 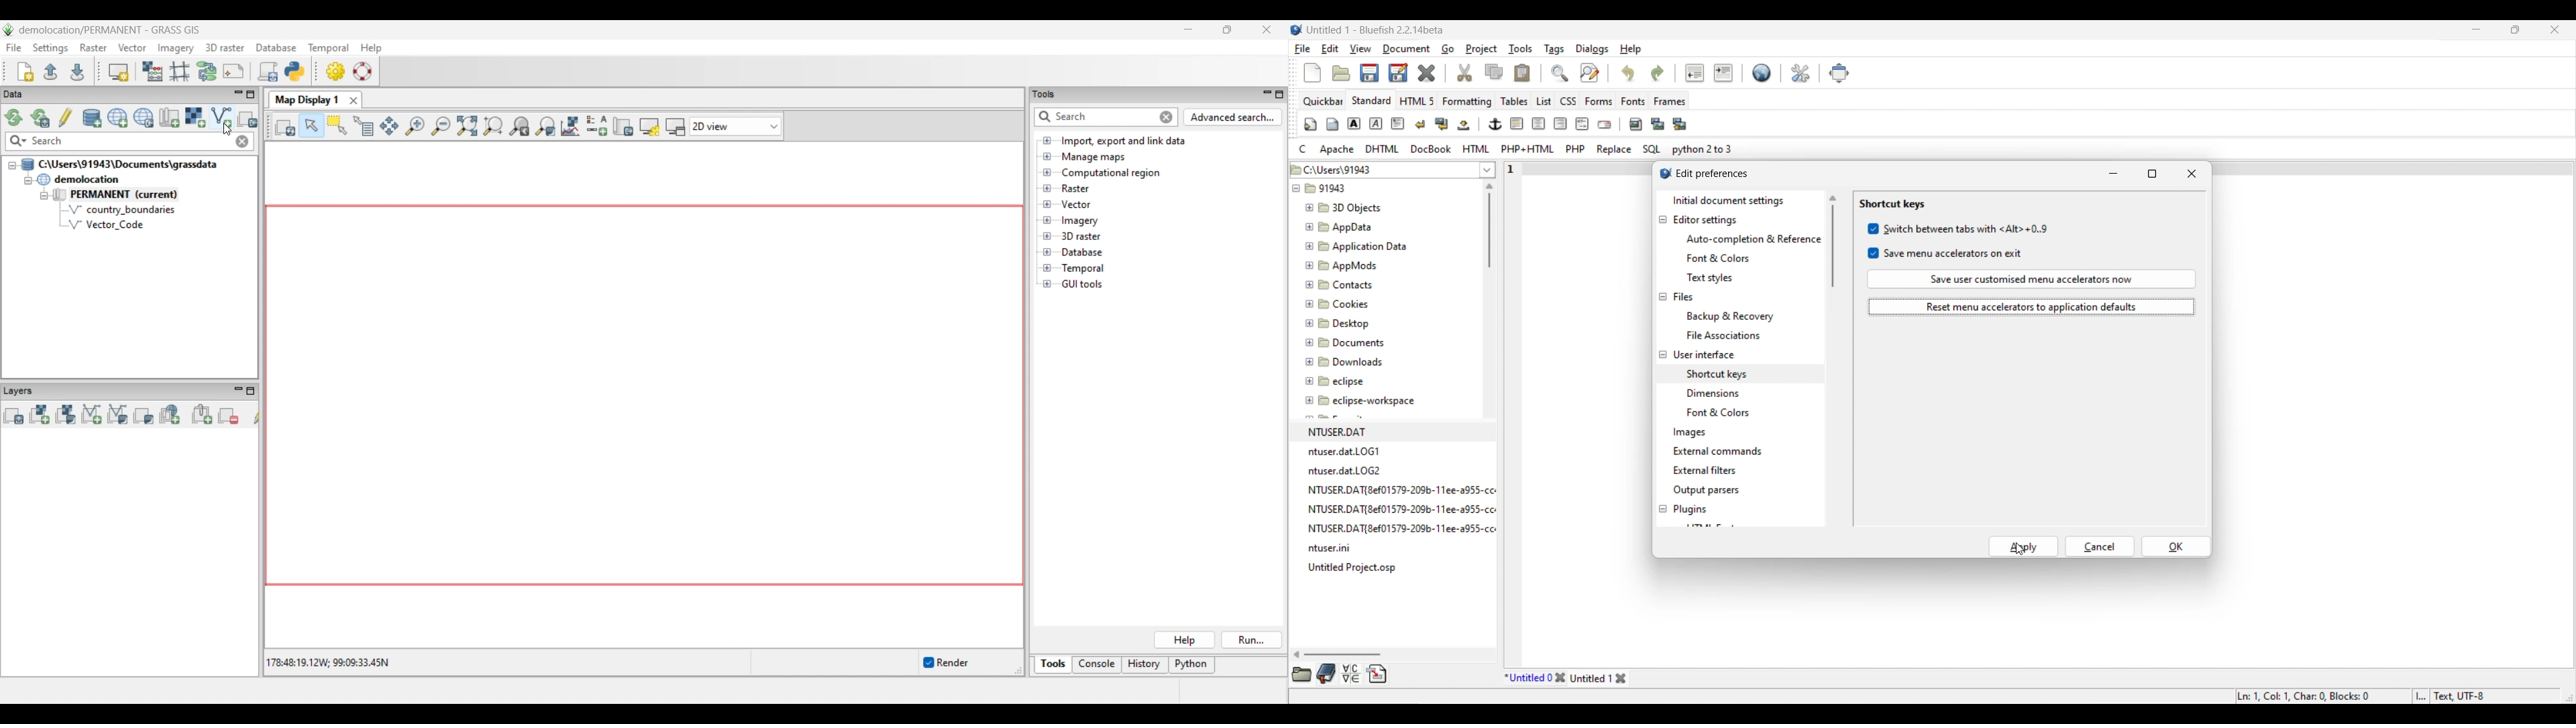 What do you see at coordinates (1709, 72) in the screenshot?
I see `Indentation` at bounding box center [1709, 72].